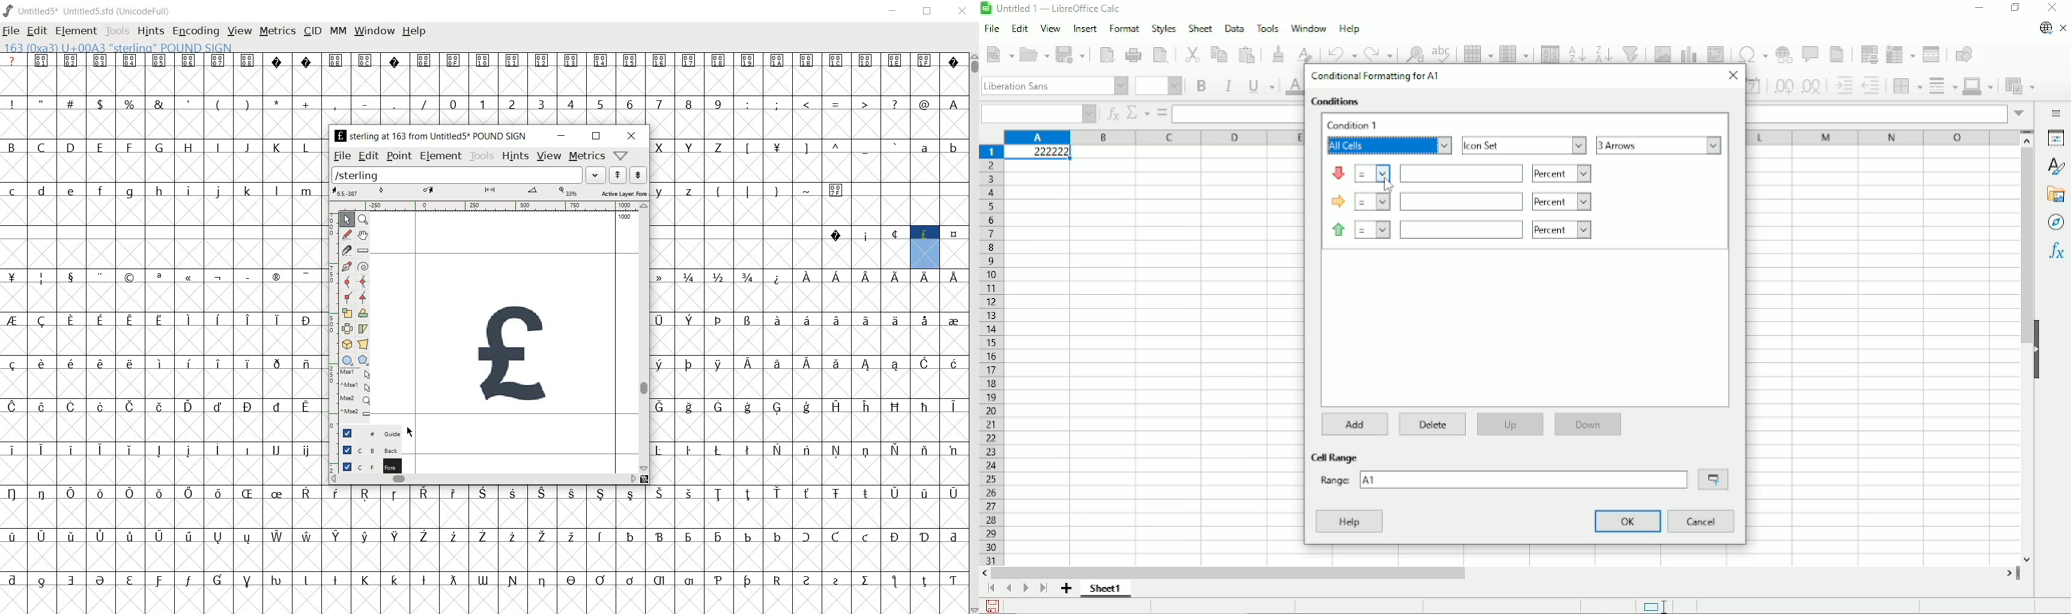  I want to click on Symbol, so click(217, 278).